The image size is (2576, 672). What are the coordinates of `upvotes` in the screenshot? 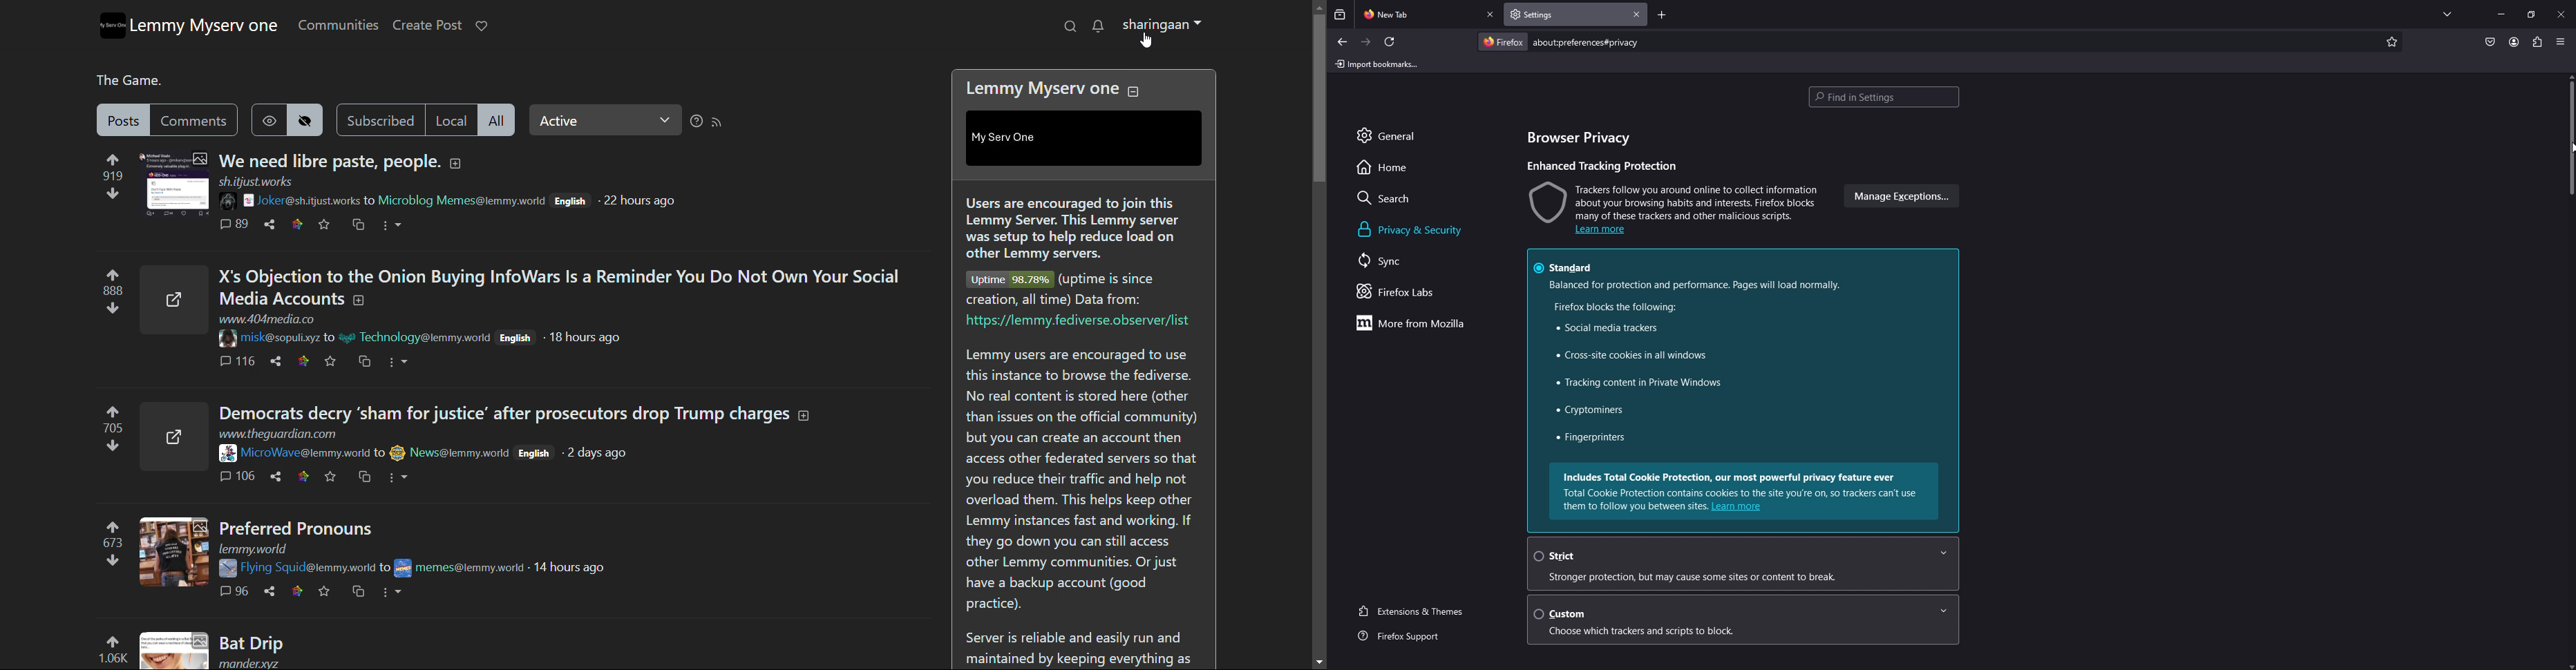 It's located at (120, 158).